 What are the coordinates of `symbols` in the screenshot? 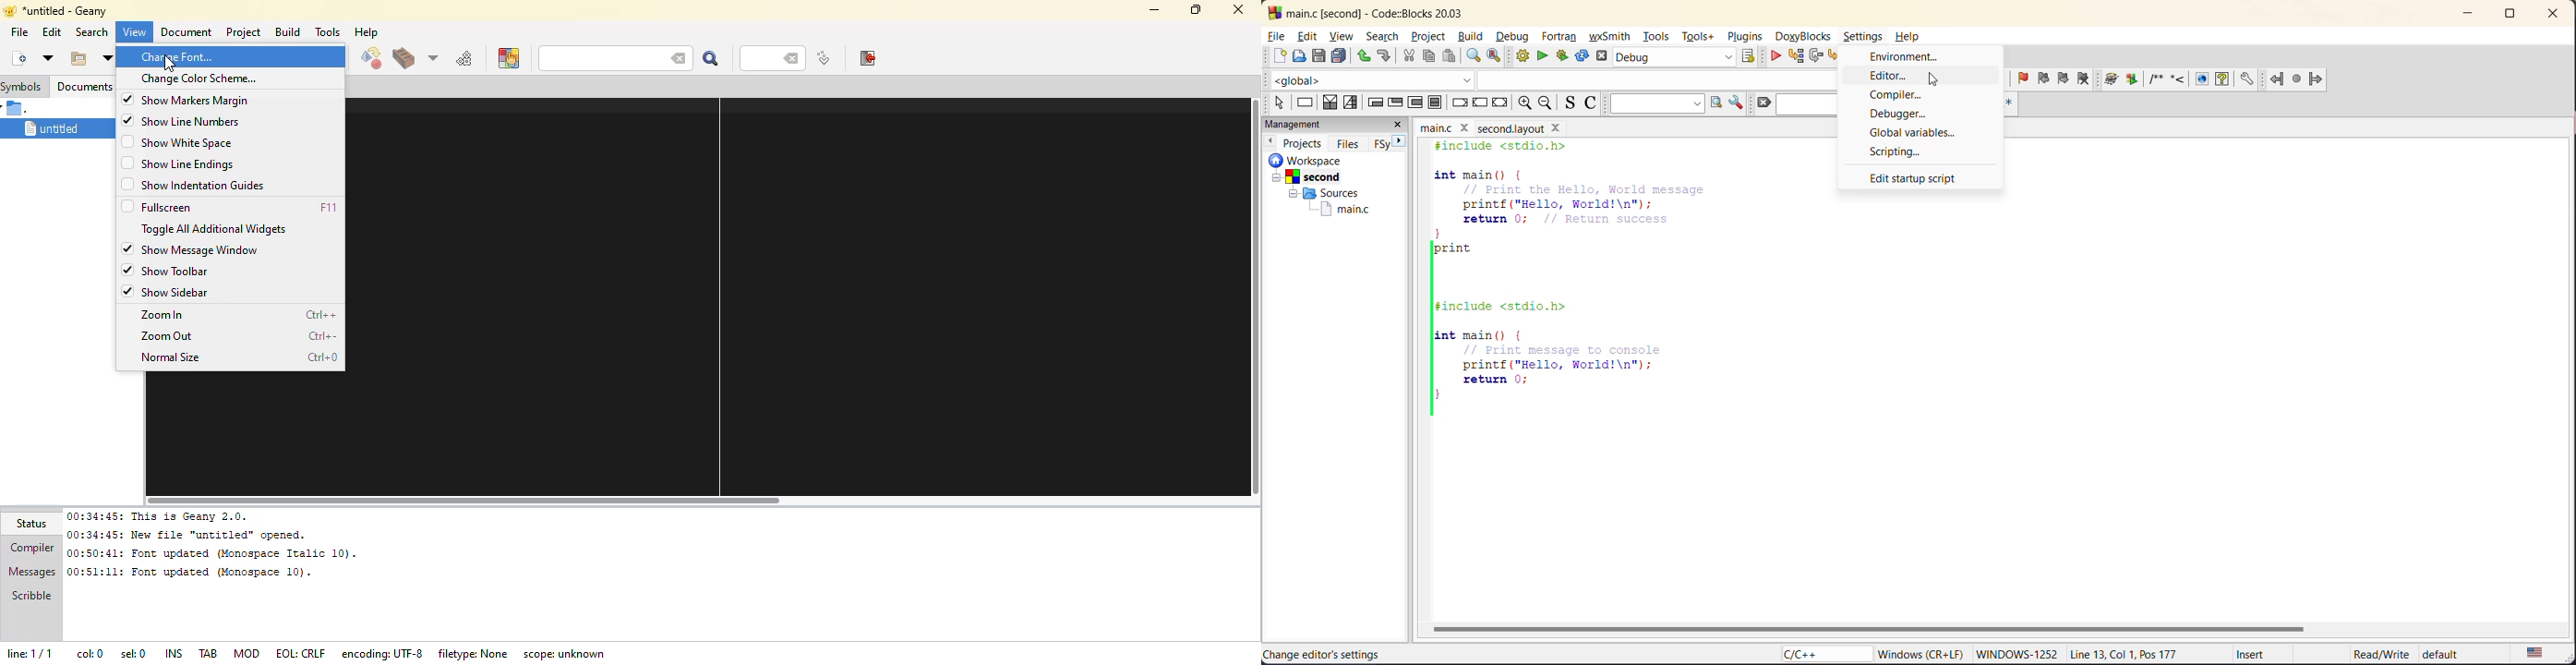 It's located at (23, 86).